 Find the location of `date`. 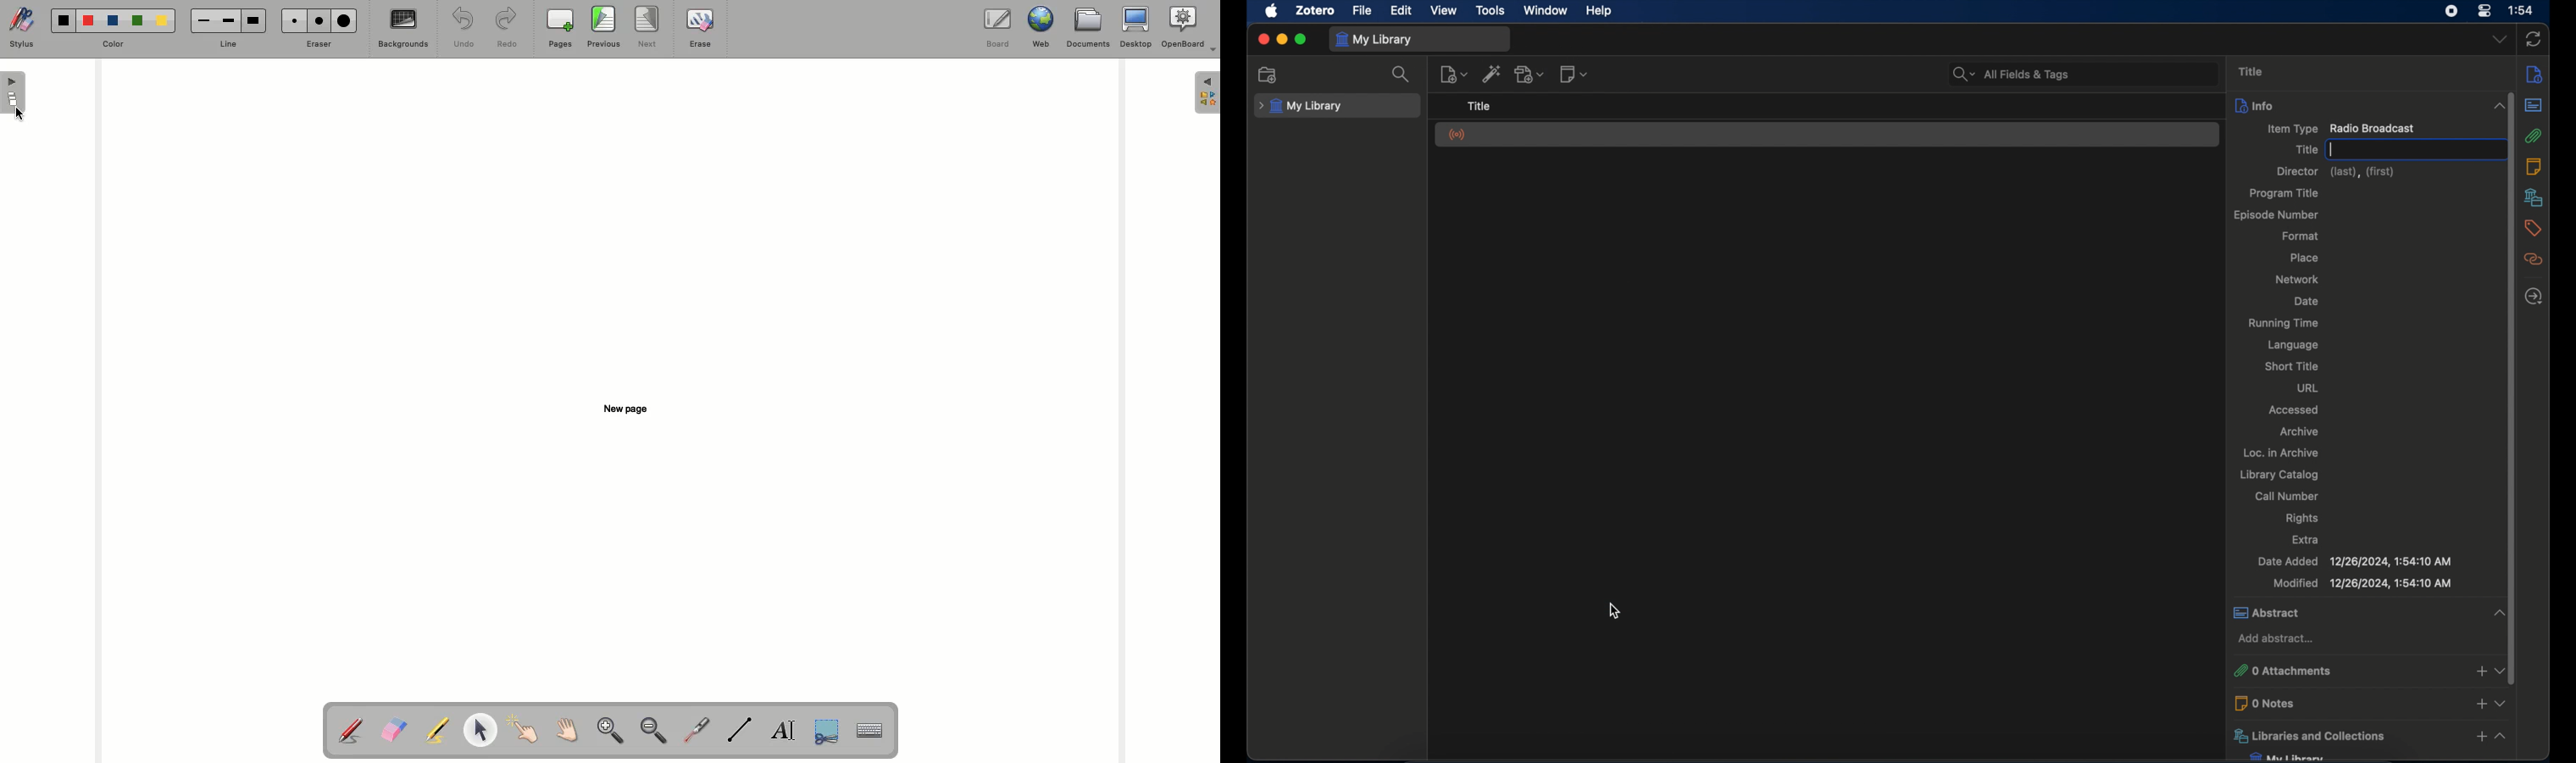

date is located at coordinates (2308, 302).